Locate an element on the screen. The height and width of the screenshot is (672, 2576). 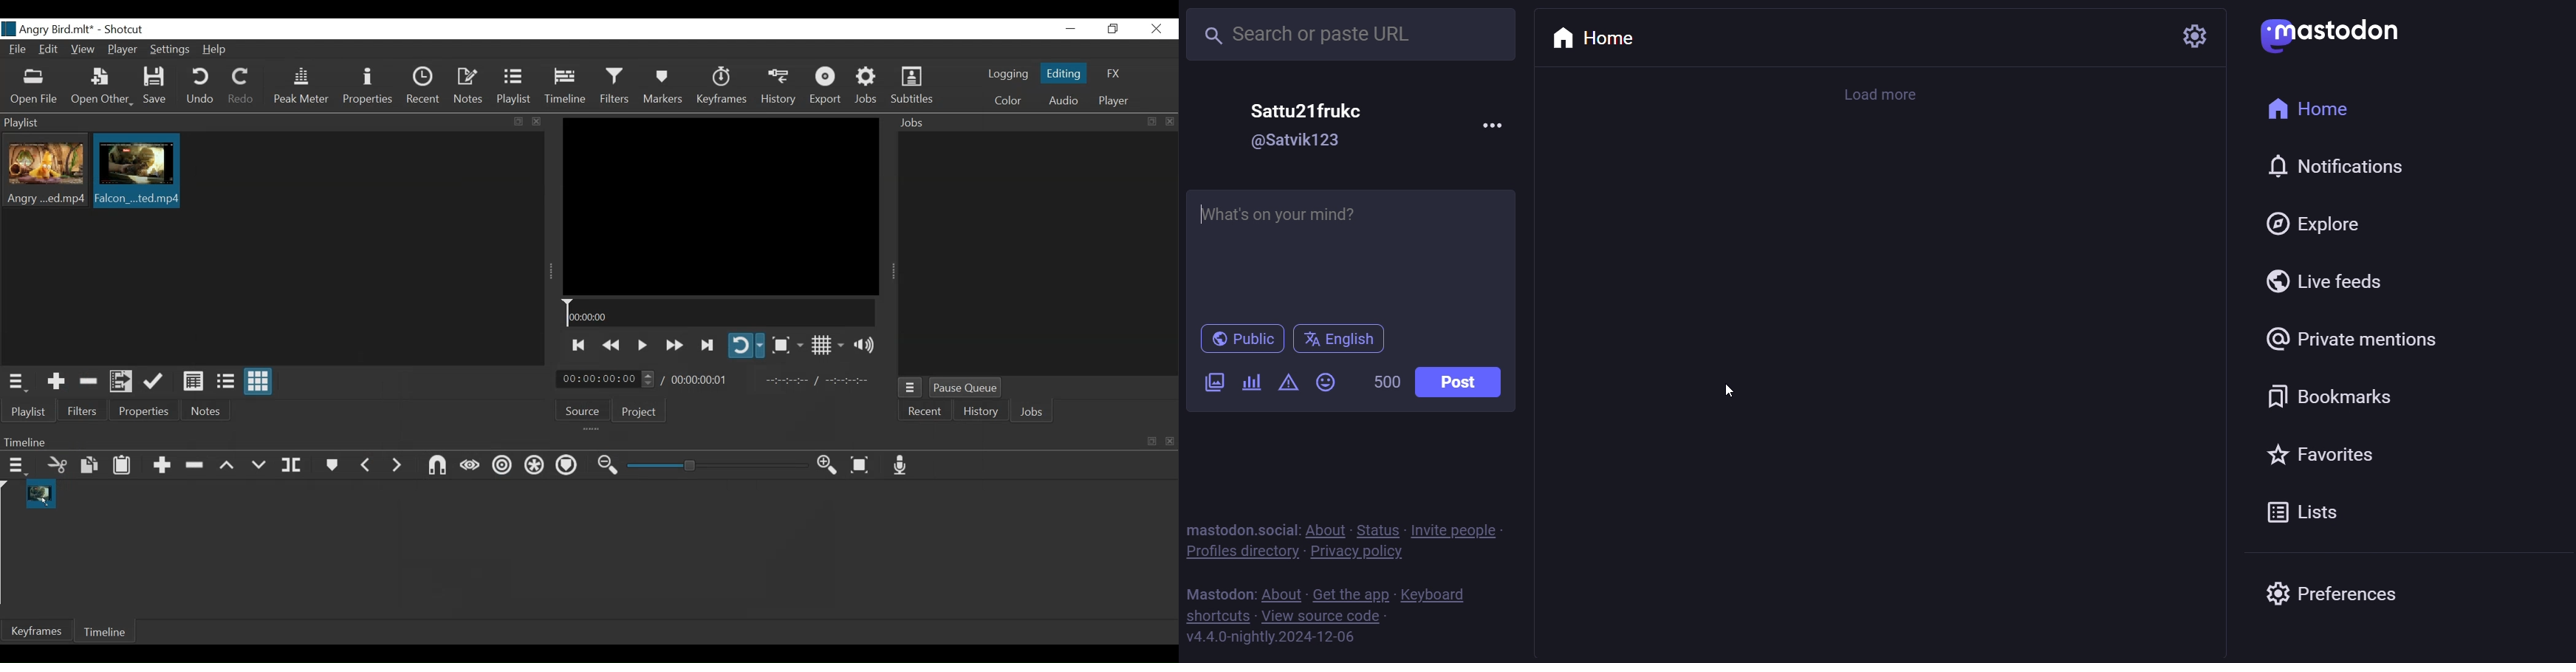
copy is located at coordinates (520, 122).